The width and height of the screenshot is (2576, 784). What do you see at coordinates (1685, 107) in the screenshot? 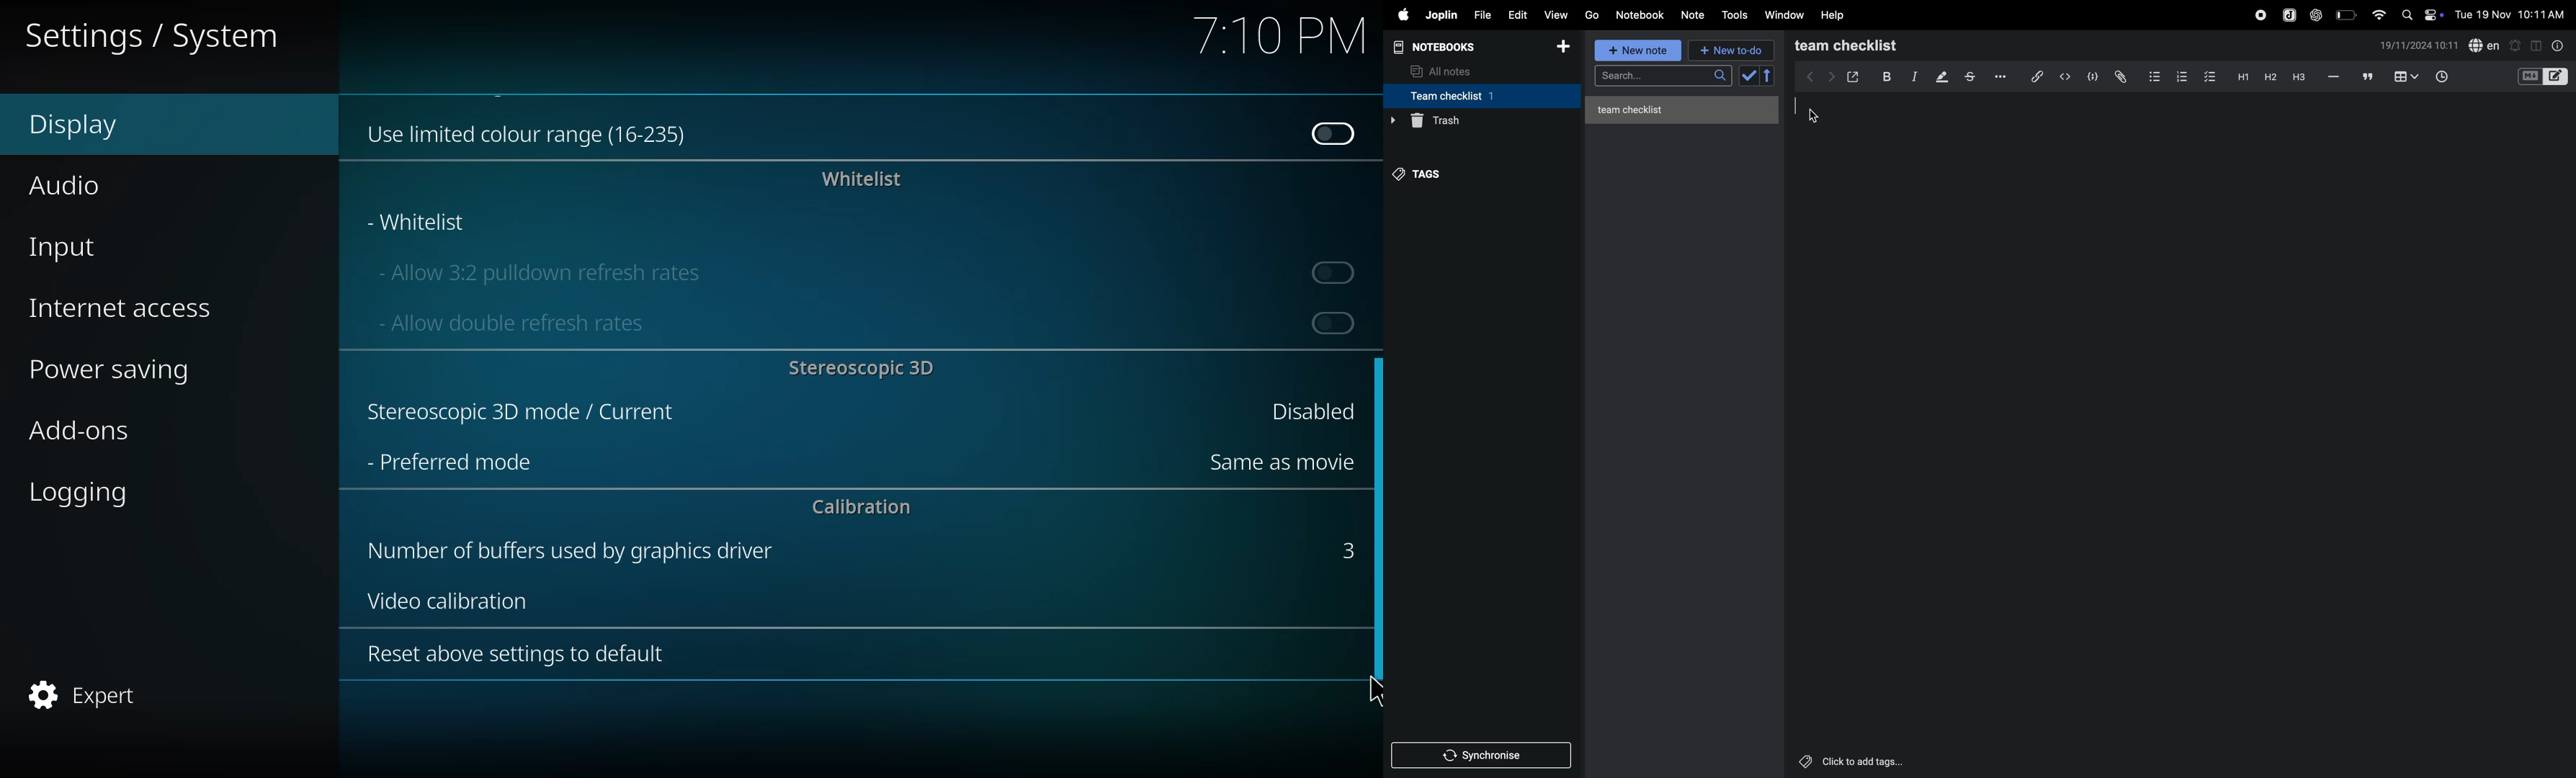
I see `untitled` at bounding box center [1685, 107].